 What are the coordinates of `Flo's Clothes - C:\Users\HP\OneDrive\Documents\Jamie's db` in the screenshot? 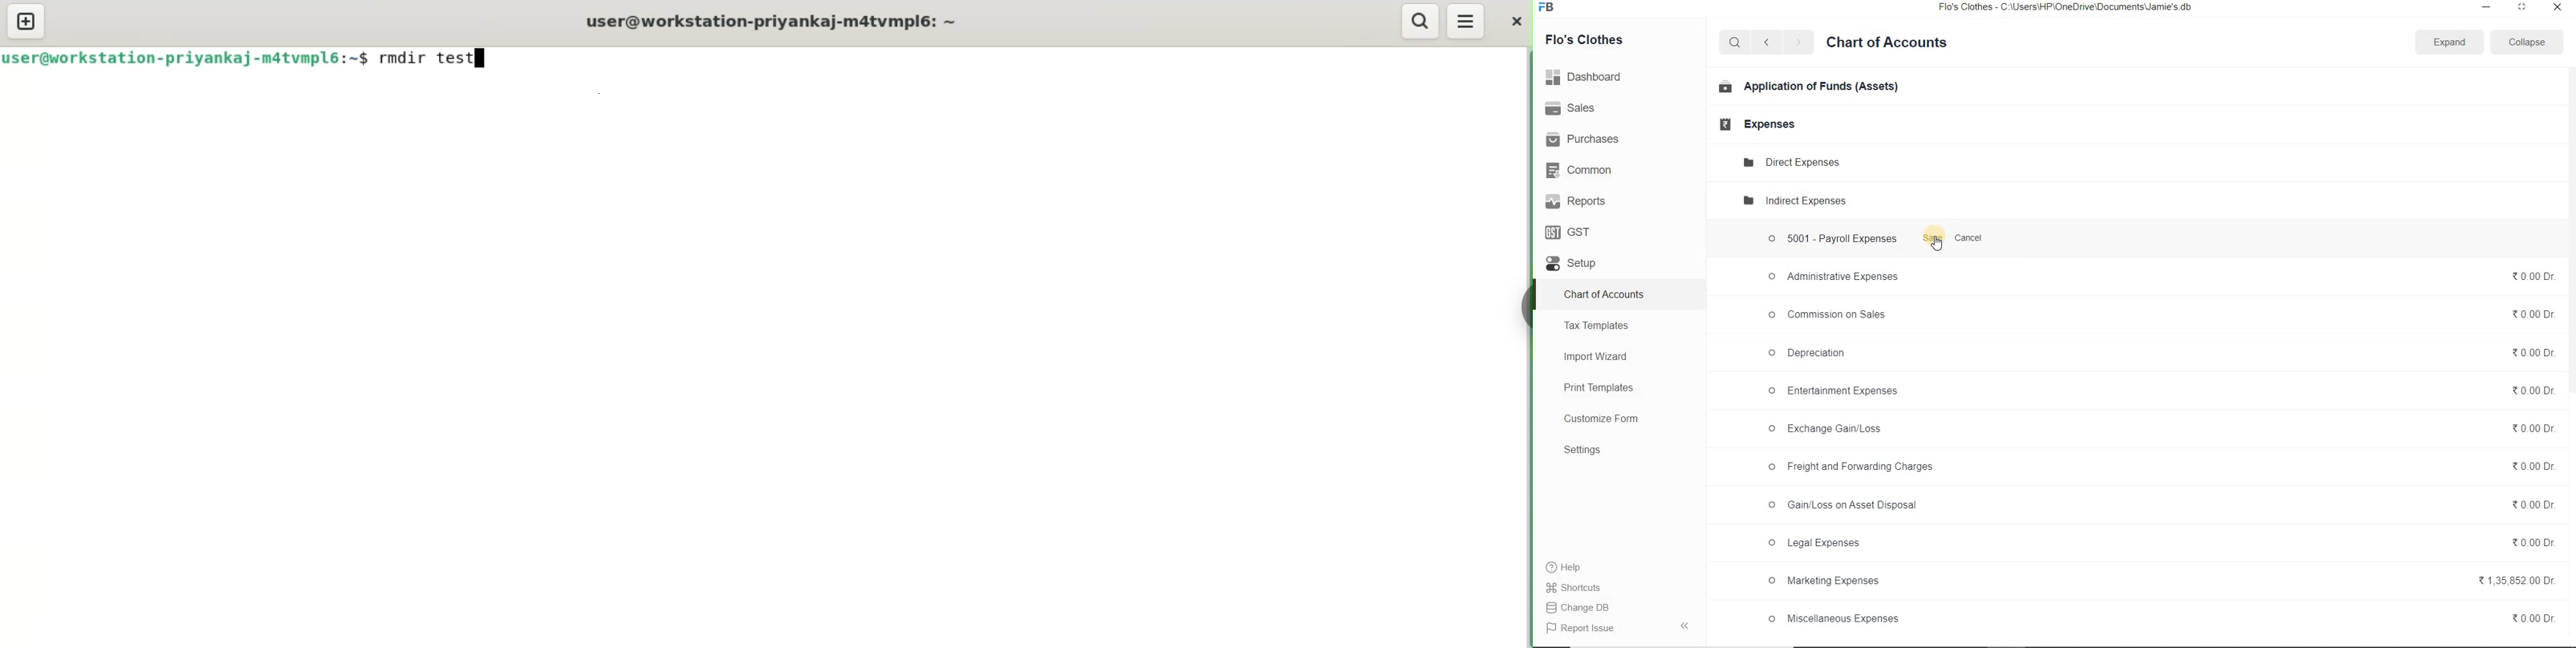 It's located at (2073, 8).